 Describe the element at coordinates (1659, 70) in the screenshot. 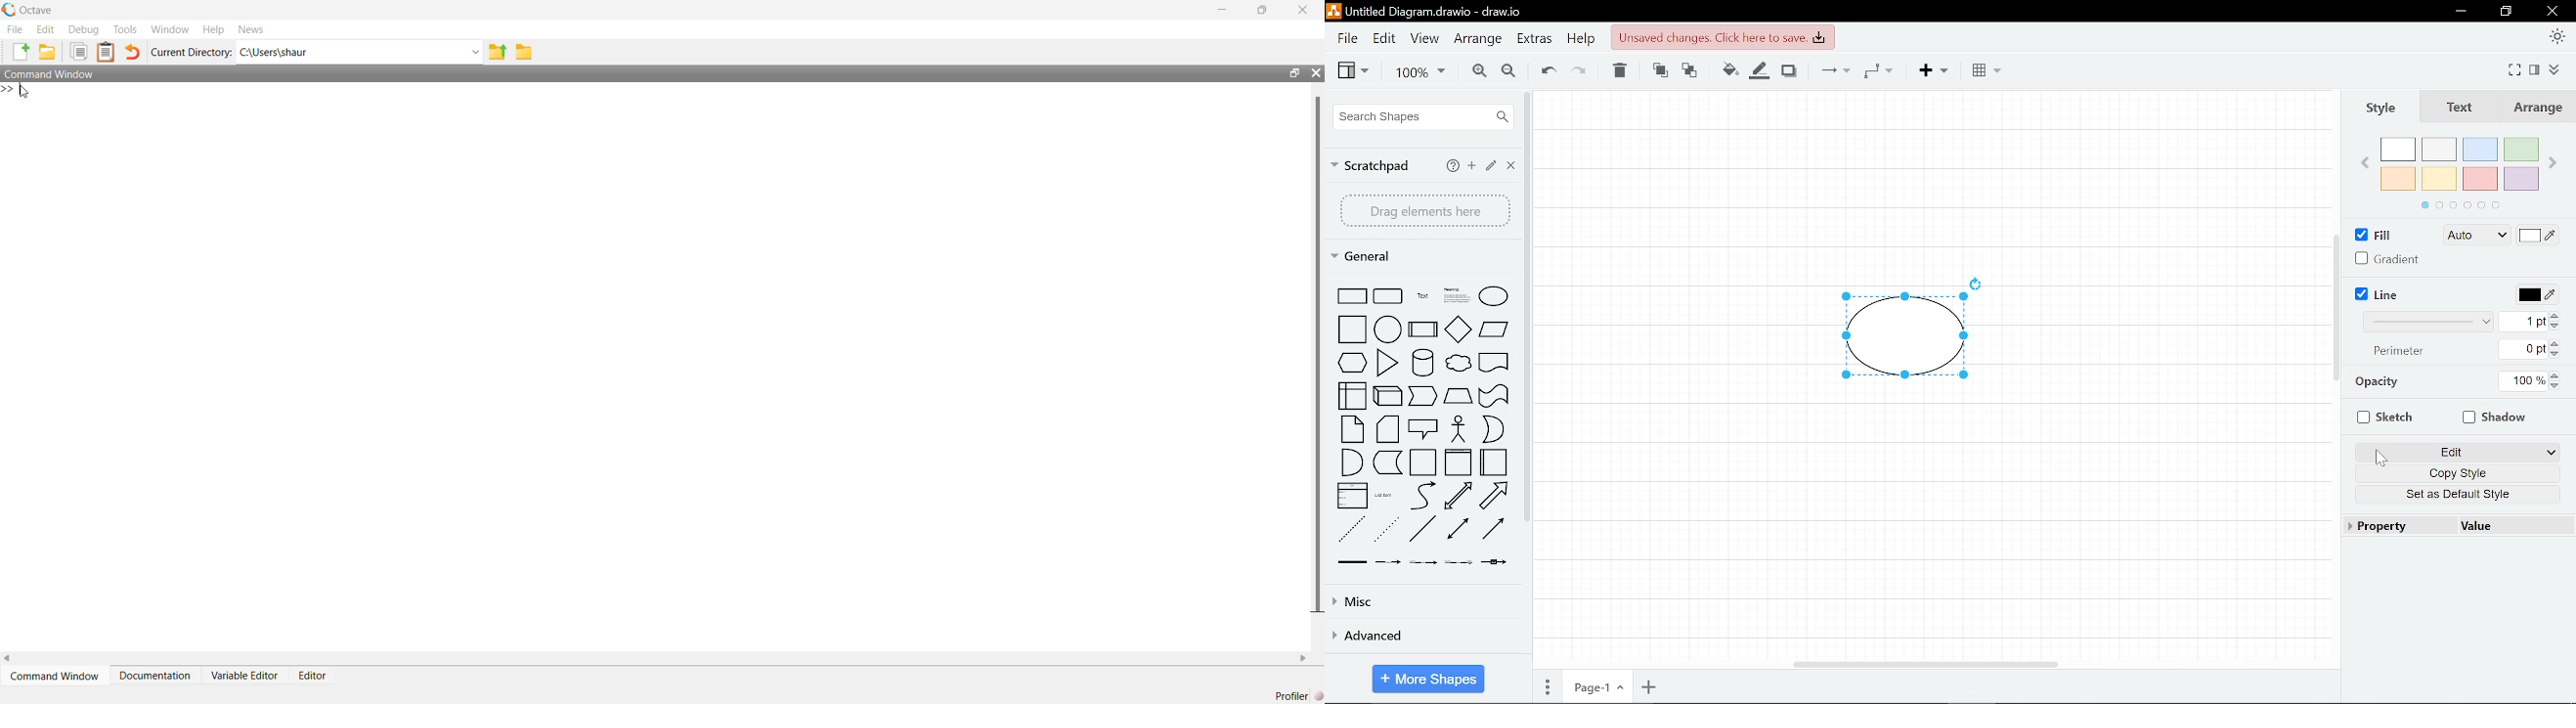

I see `To front` at that location.